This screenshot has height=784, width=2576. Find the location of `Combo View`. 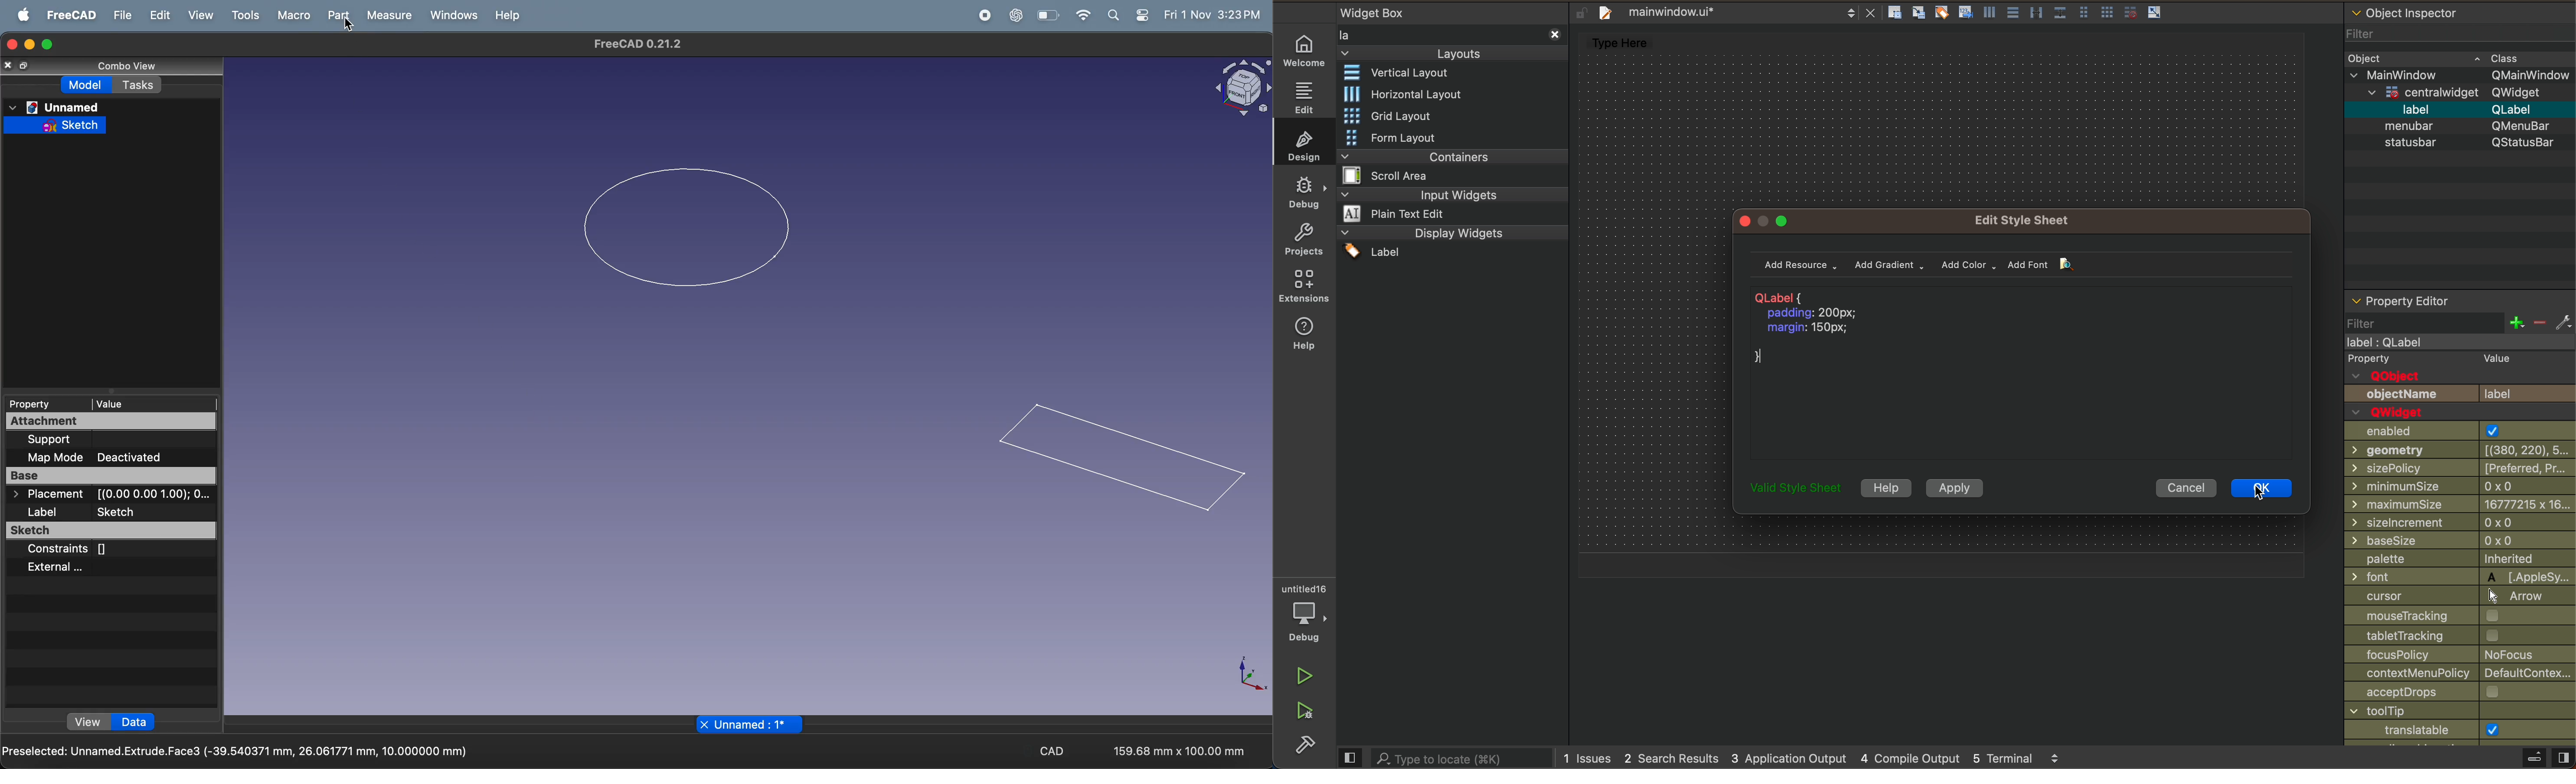

Combo View is located at coordinates (129, 66).